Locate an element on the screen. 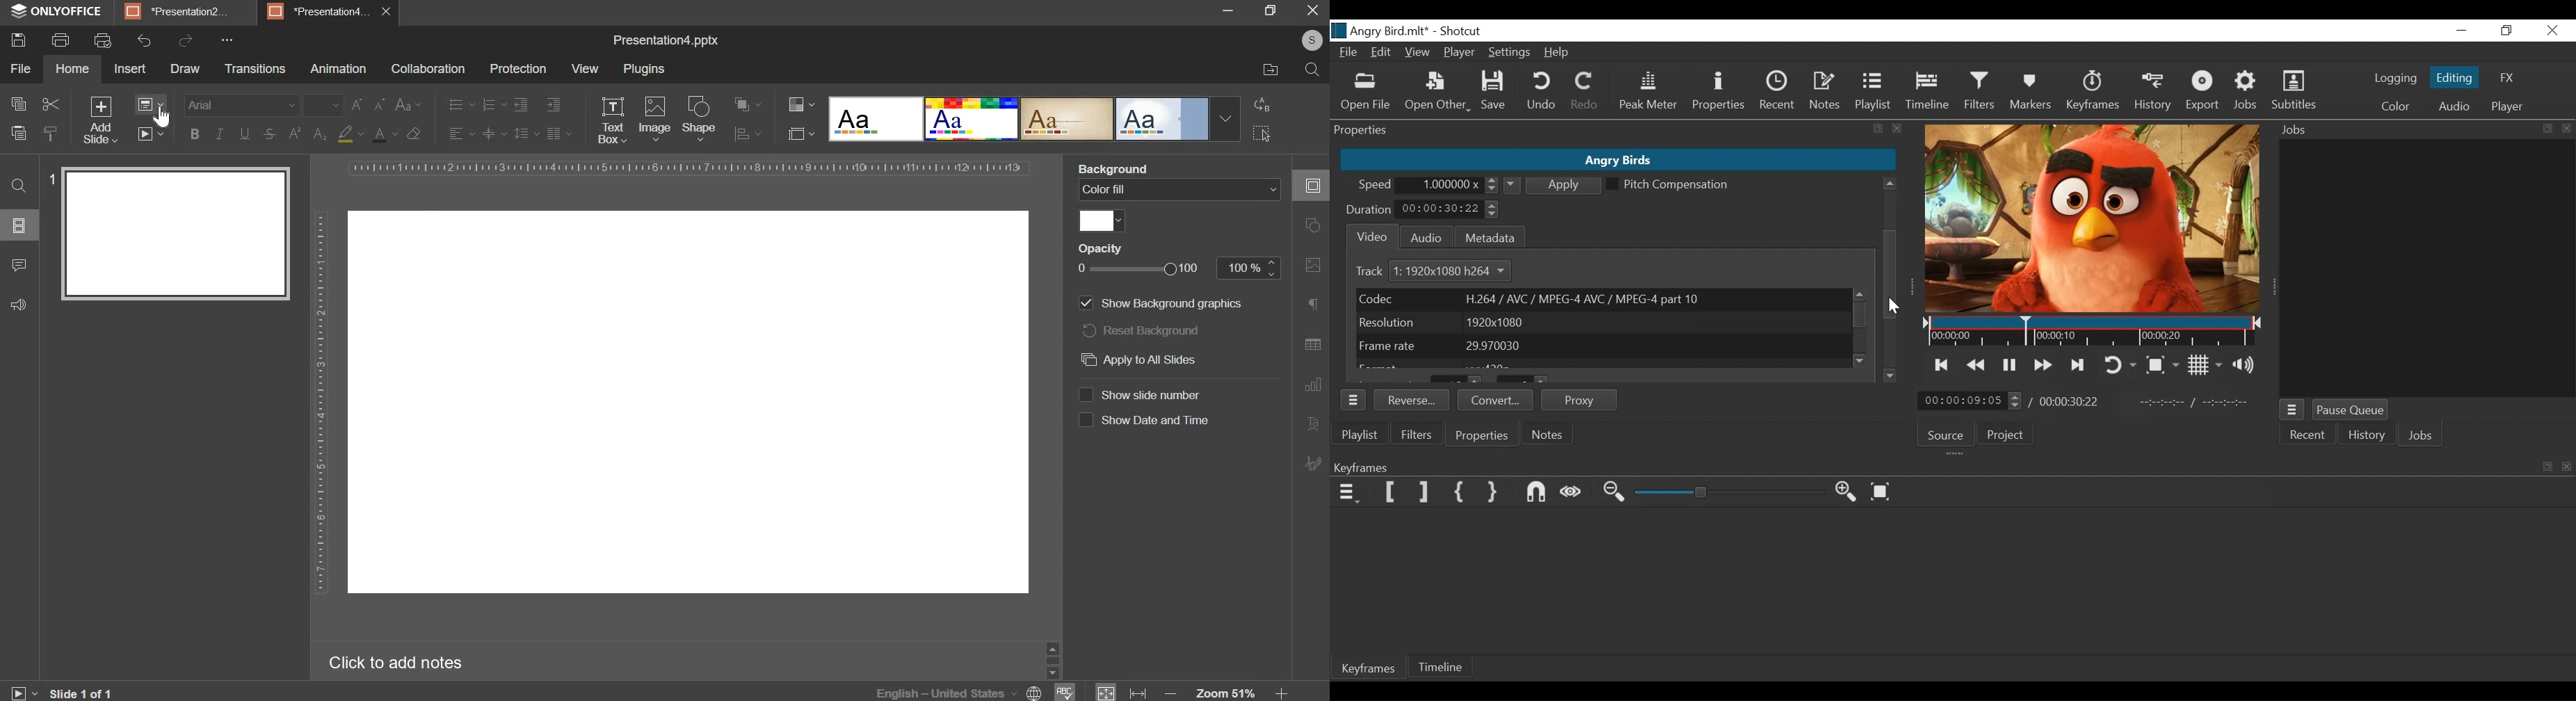 The height and width of the screenshot is (728, 2576). vertical scale is located at coordinates (319, 405).